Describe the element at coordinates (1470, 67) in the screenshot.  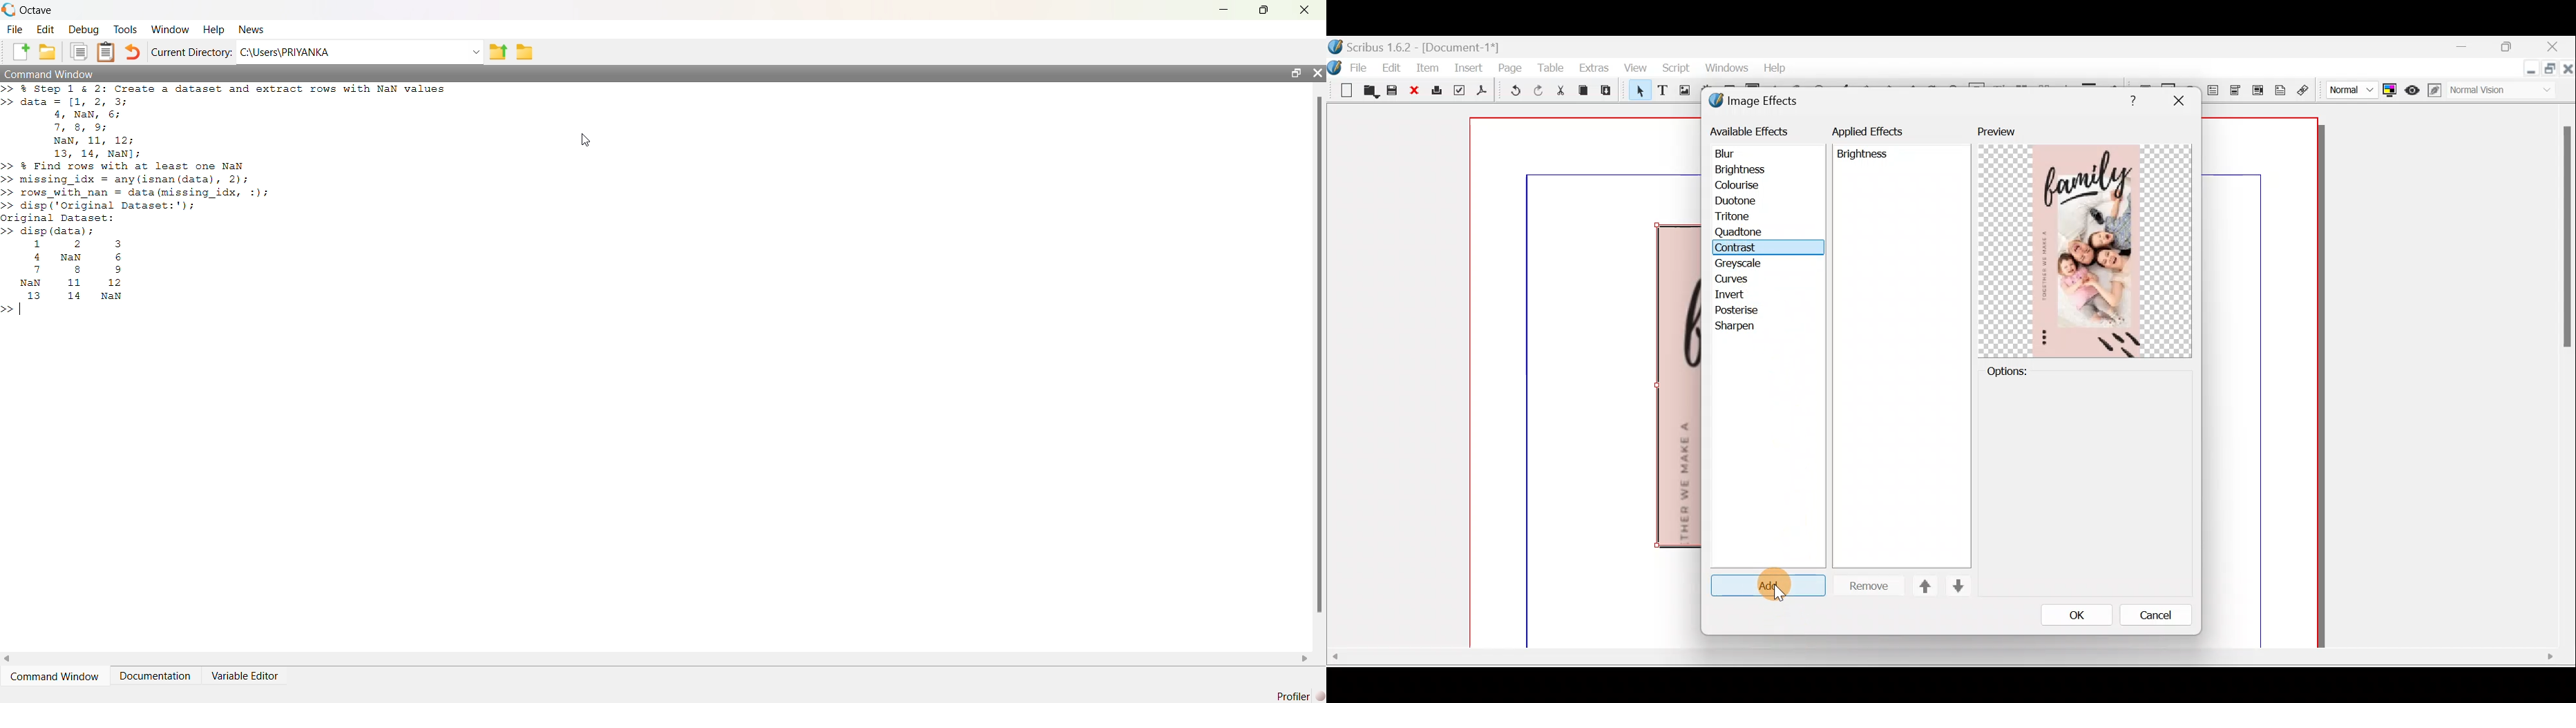
I see `Insert` at that location.